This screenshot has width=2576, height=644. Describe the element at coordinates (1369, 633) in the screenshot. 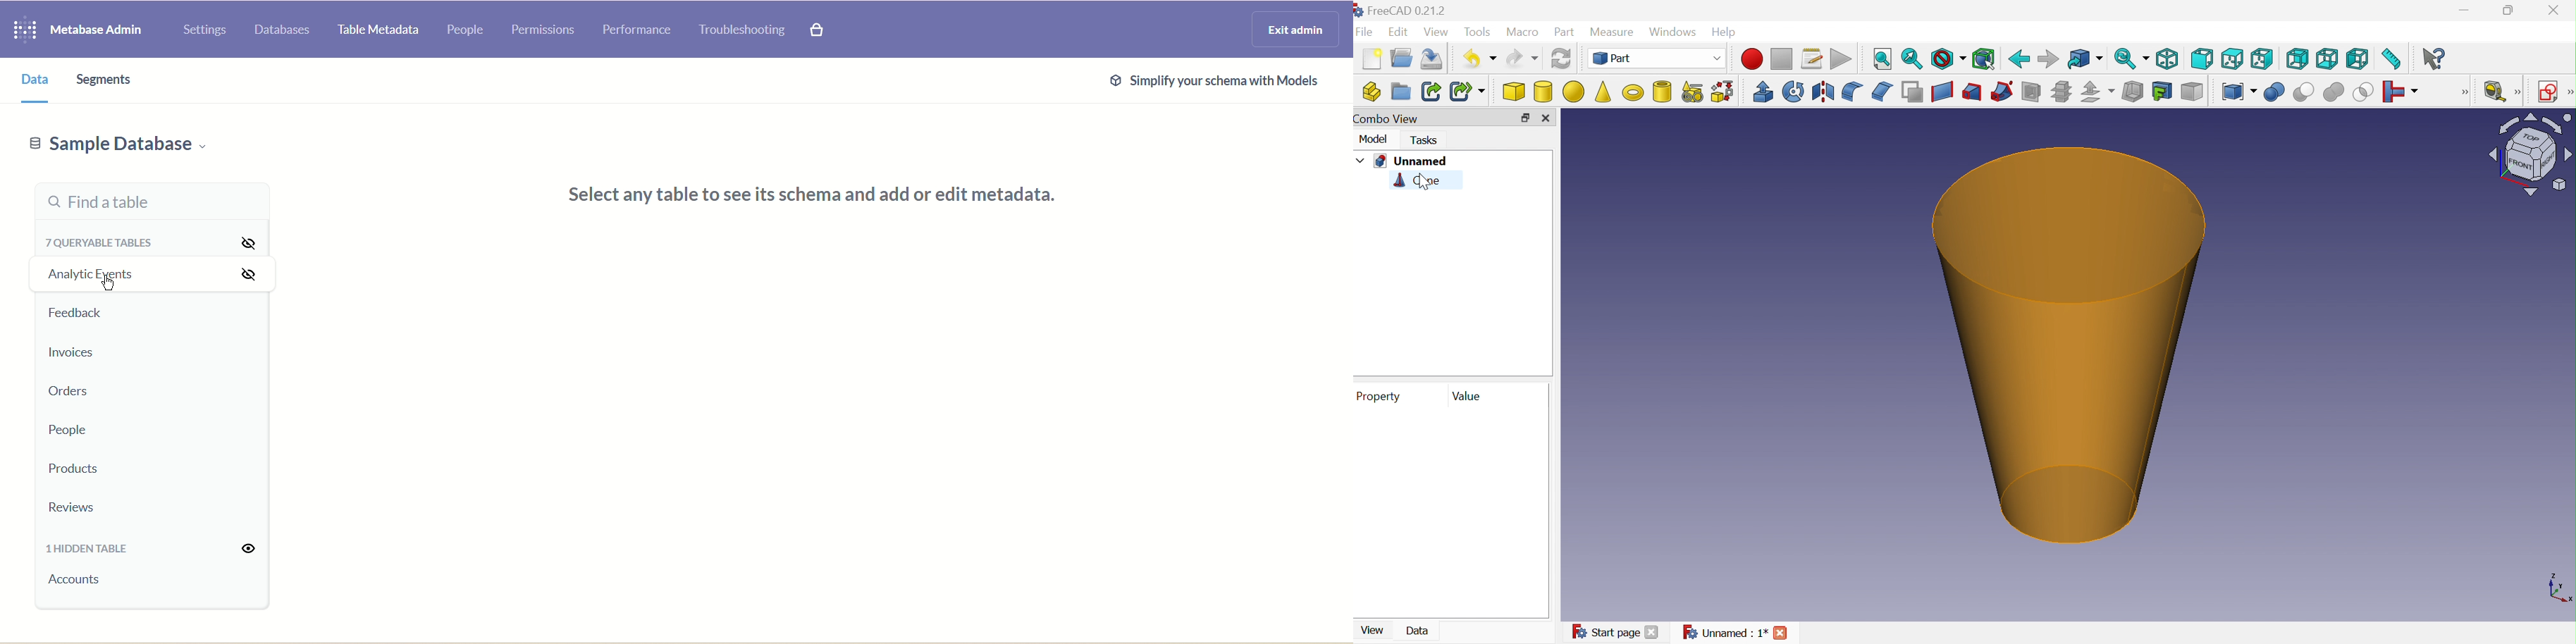

I see `View` at that location.